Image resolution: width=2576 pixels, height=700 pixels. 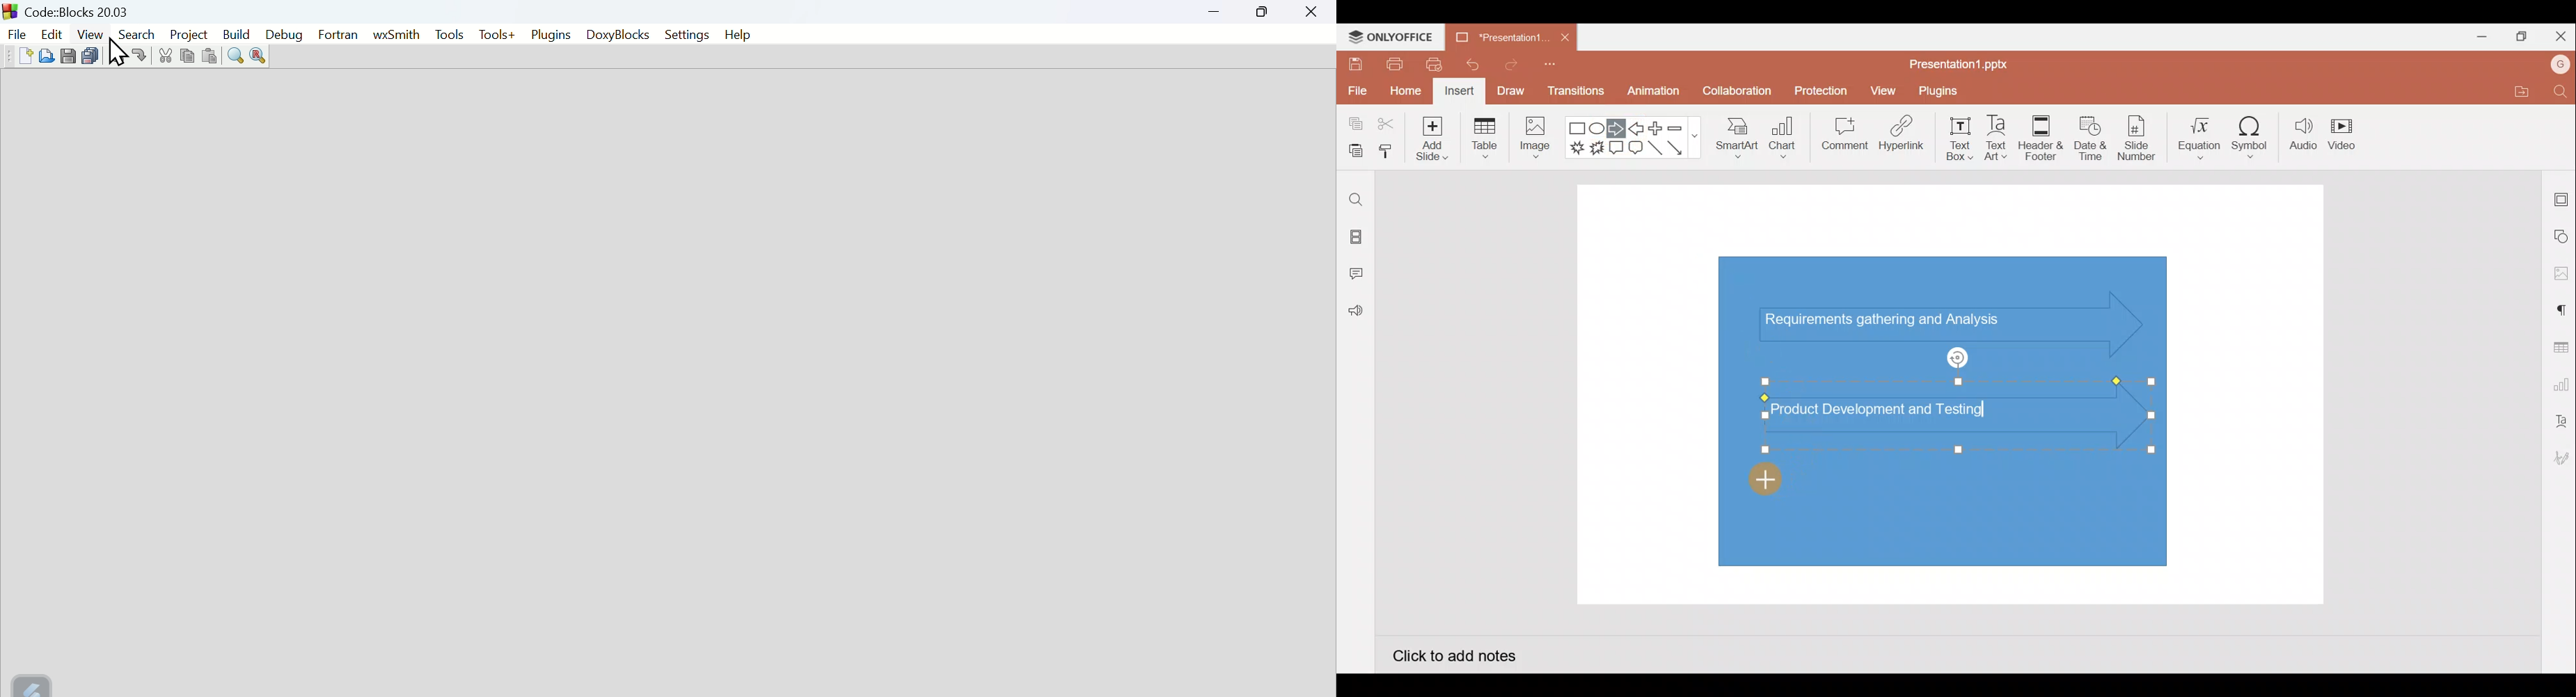 What do you see at coordinates (2561, 308) in the screenshot?
I see `Paragraph settings` at bounding box center [2561, 308].